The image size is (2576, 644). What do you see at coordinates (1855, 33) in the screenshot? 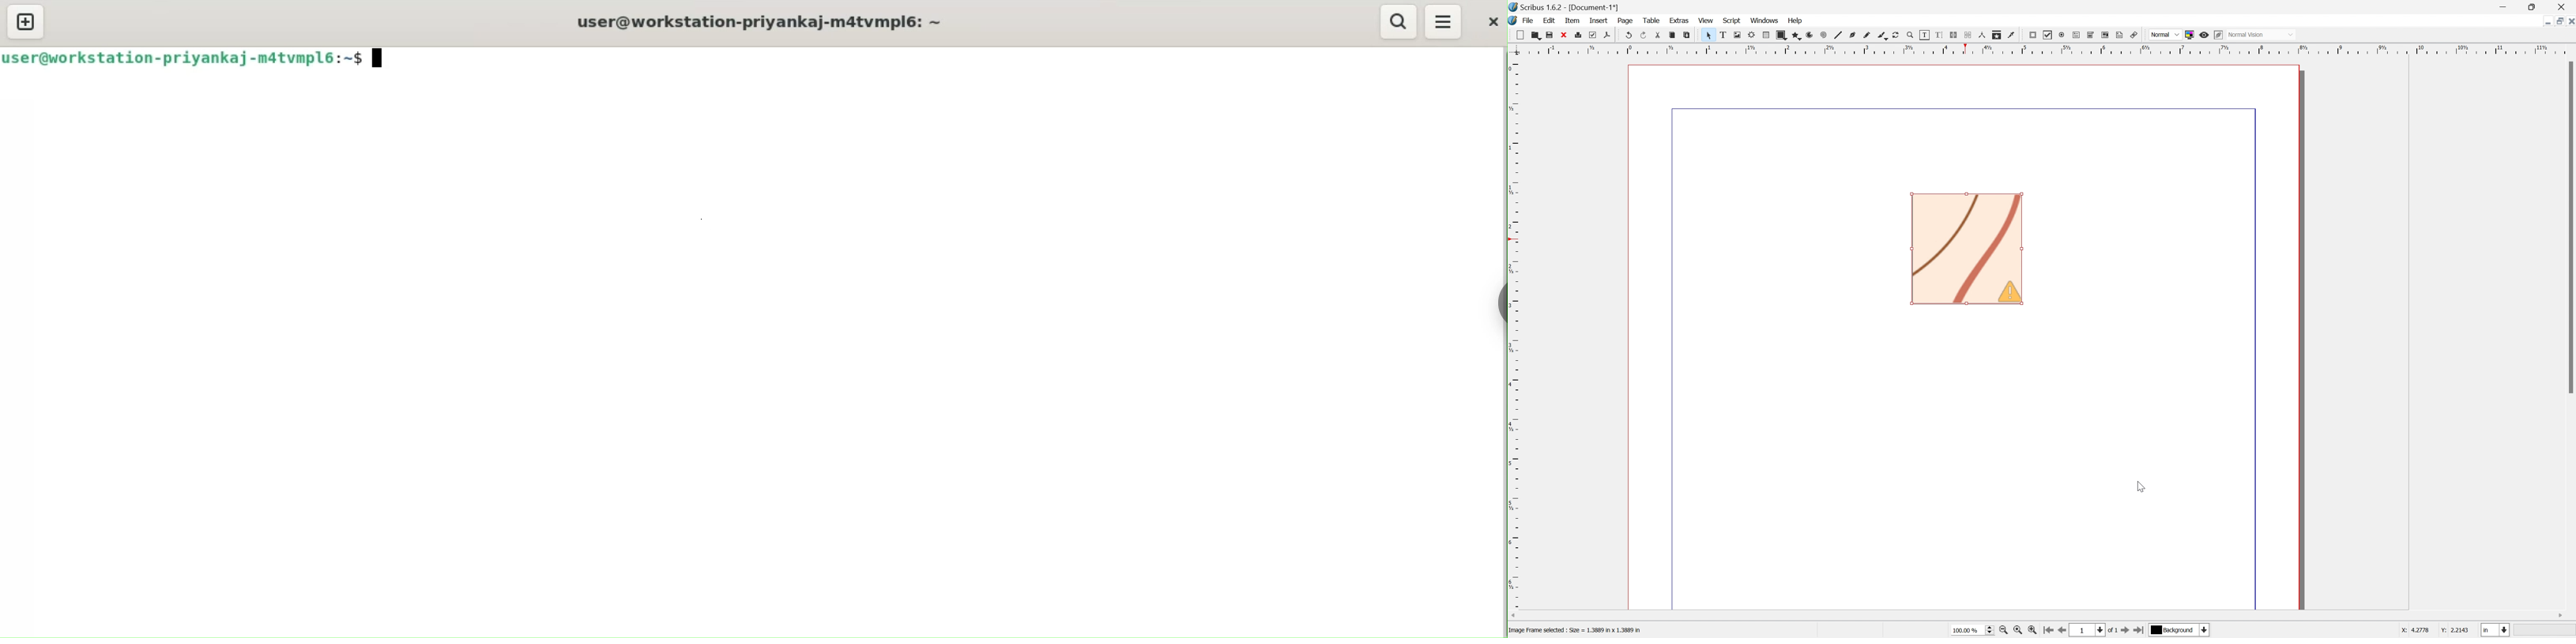
I see `Bezier curve` at bounding box center [1855, 33].